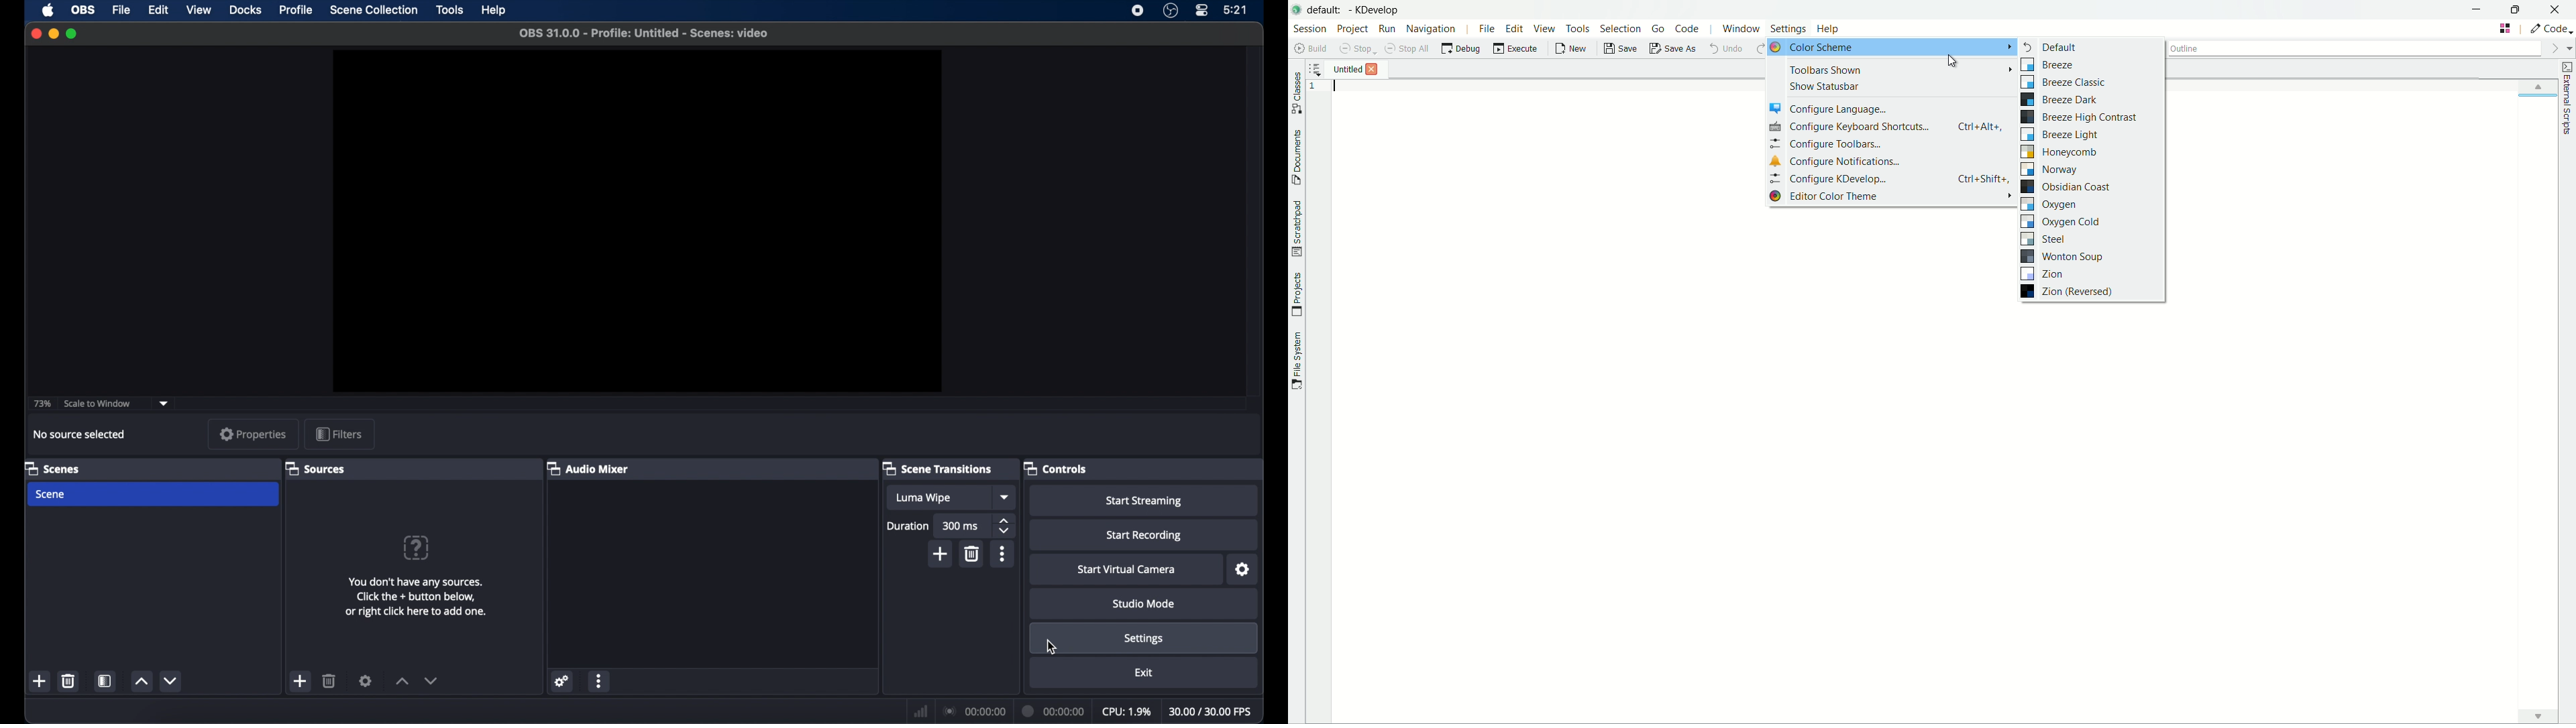 The image size is (2576, 728). What do you see at coordinates (643, 33) in the screenshot?
I see `OBS 31.0.0 - Profile: Untitled - Scenes: video` at bounding box center [643, 33].